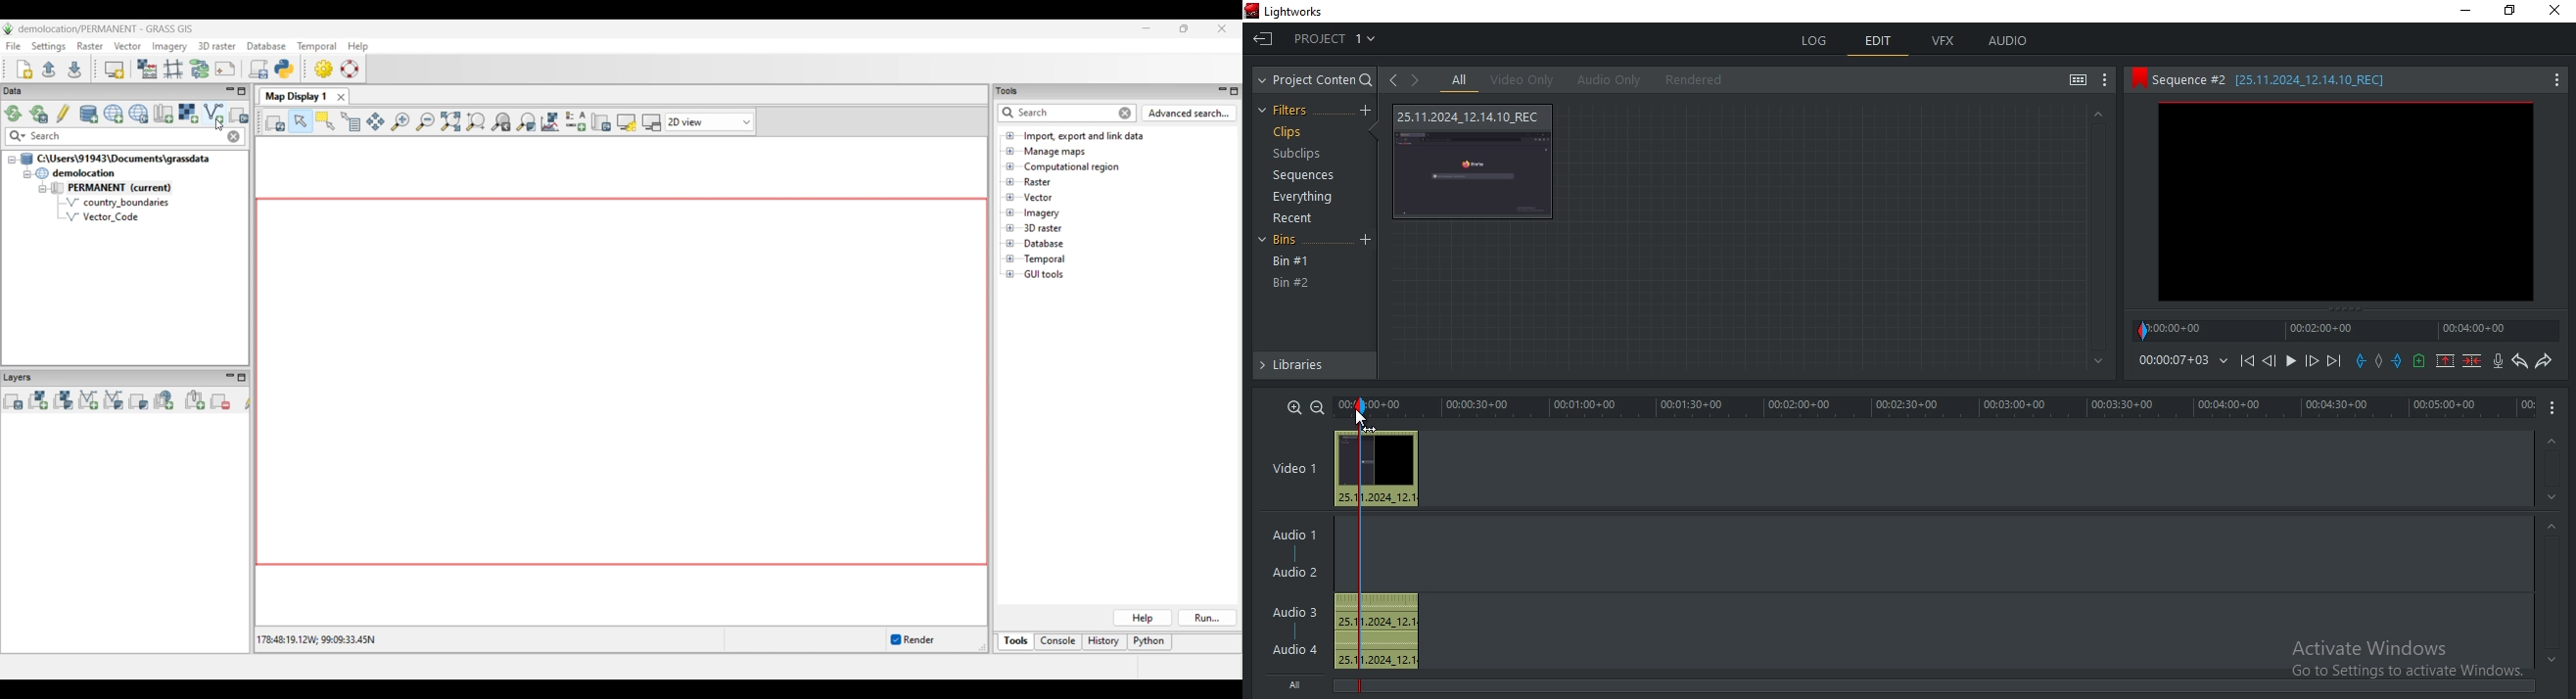 This screenshot has height=700, width=2576. I want to click on Play, so click(2291, 360).